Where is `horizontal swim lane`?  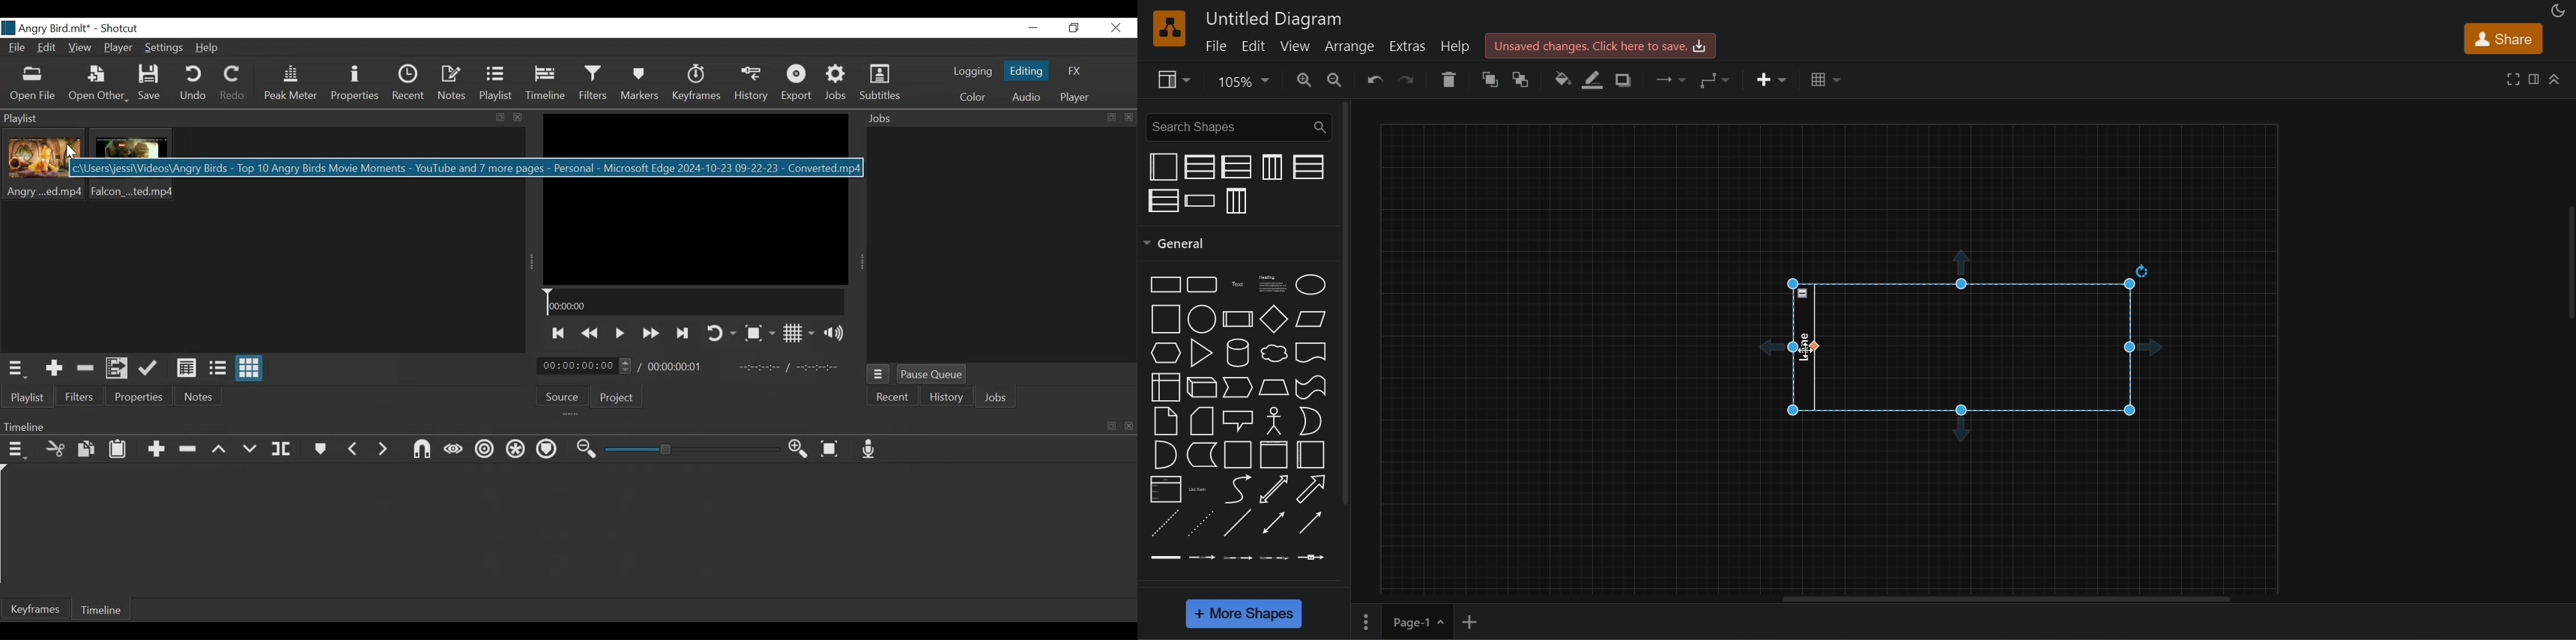
horizontal swim lane is located at coordinates (1969, 348).